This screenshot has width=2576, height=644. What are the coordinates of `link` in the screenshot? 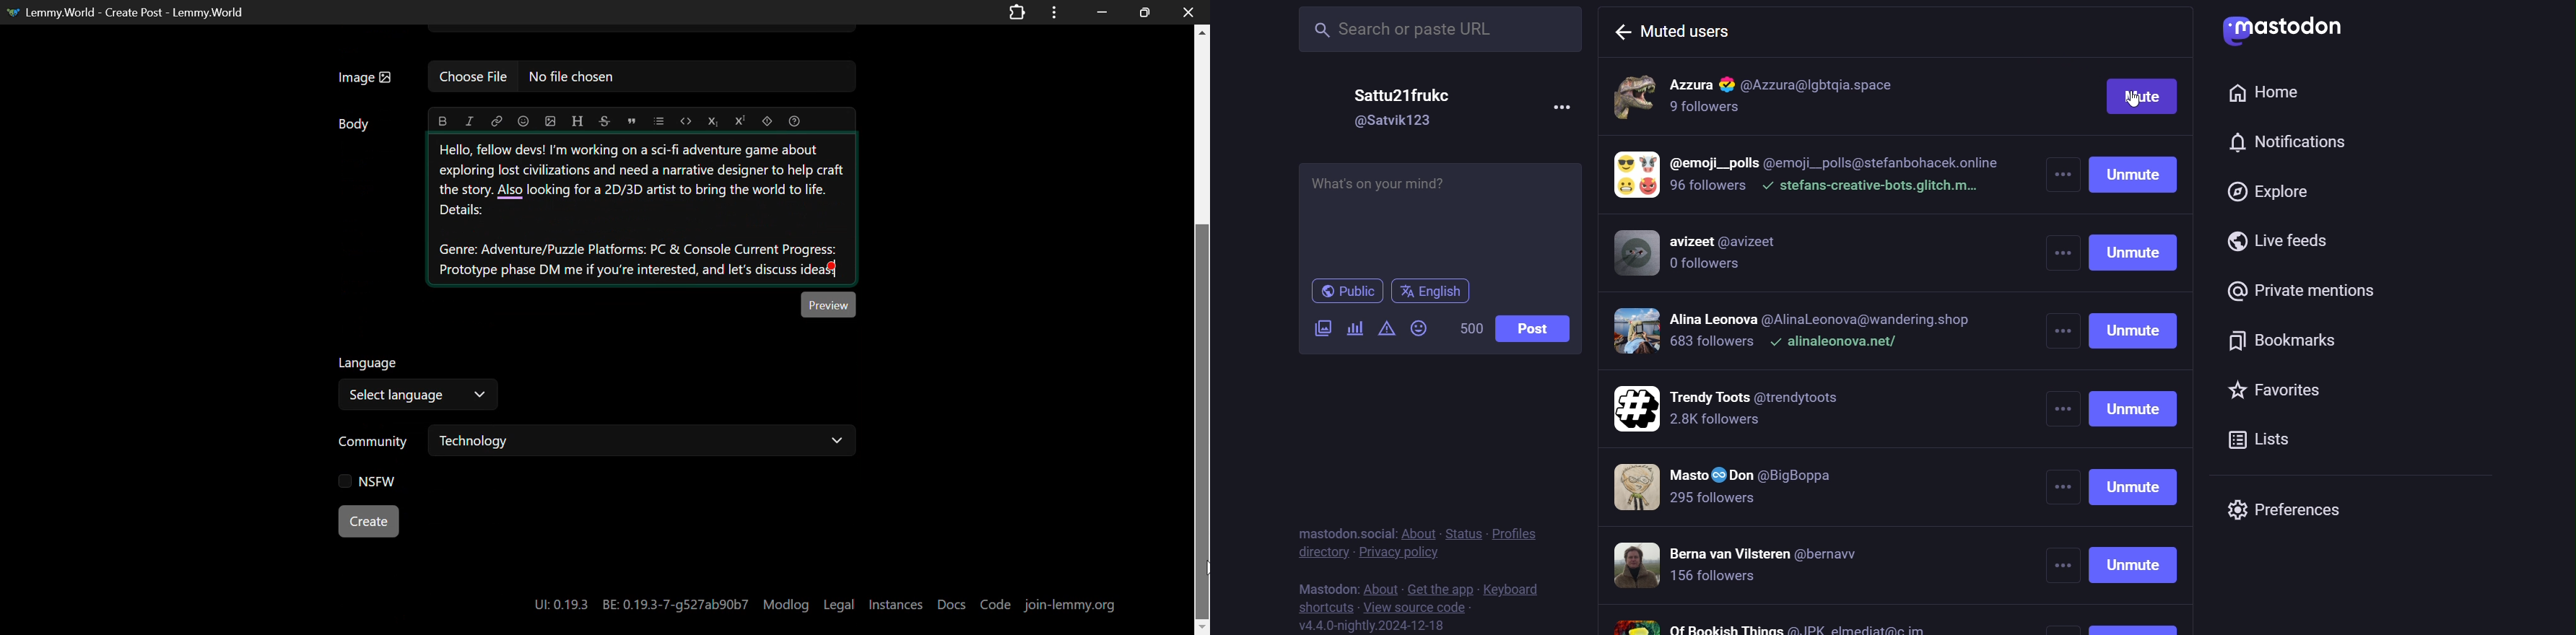 It's located at (497, 121).